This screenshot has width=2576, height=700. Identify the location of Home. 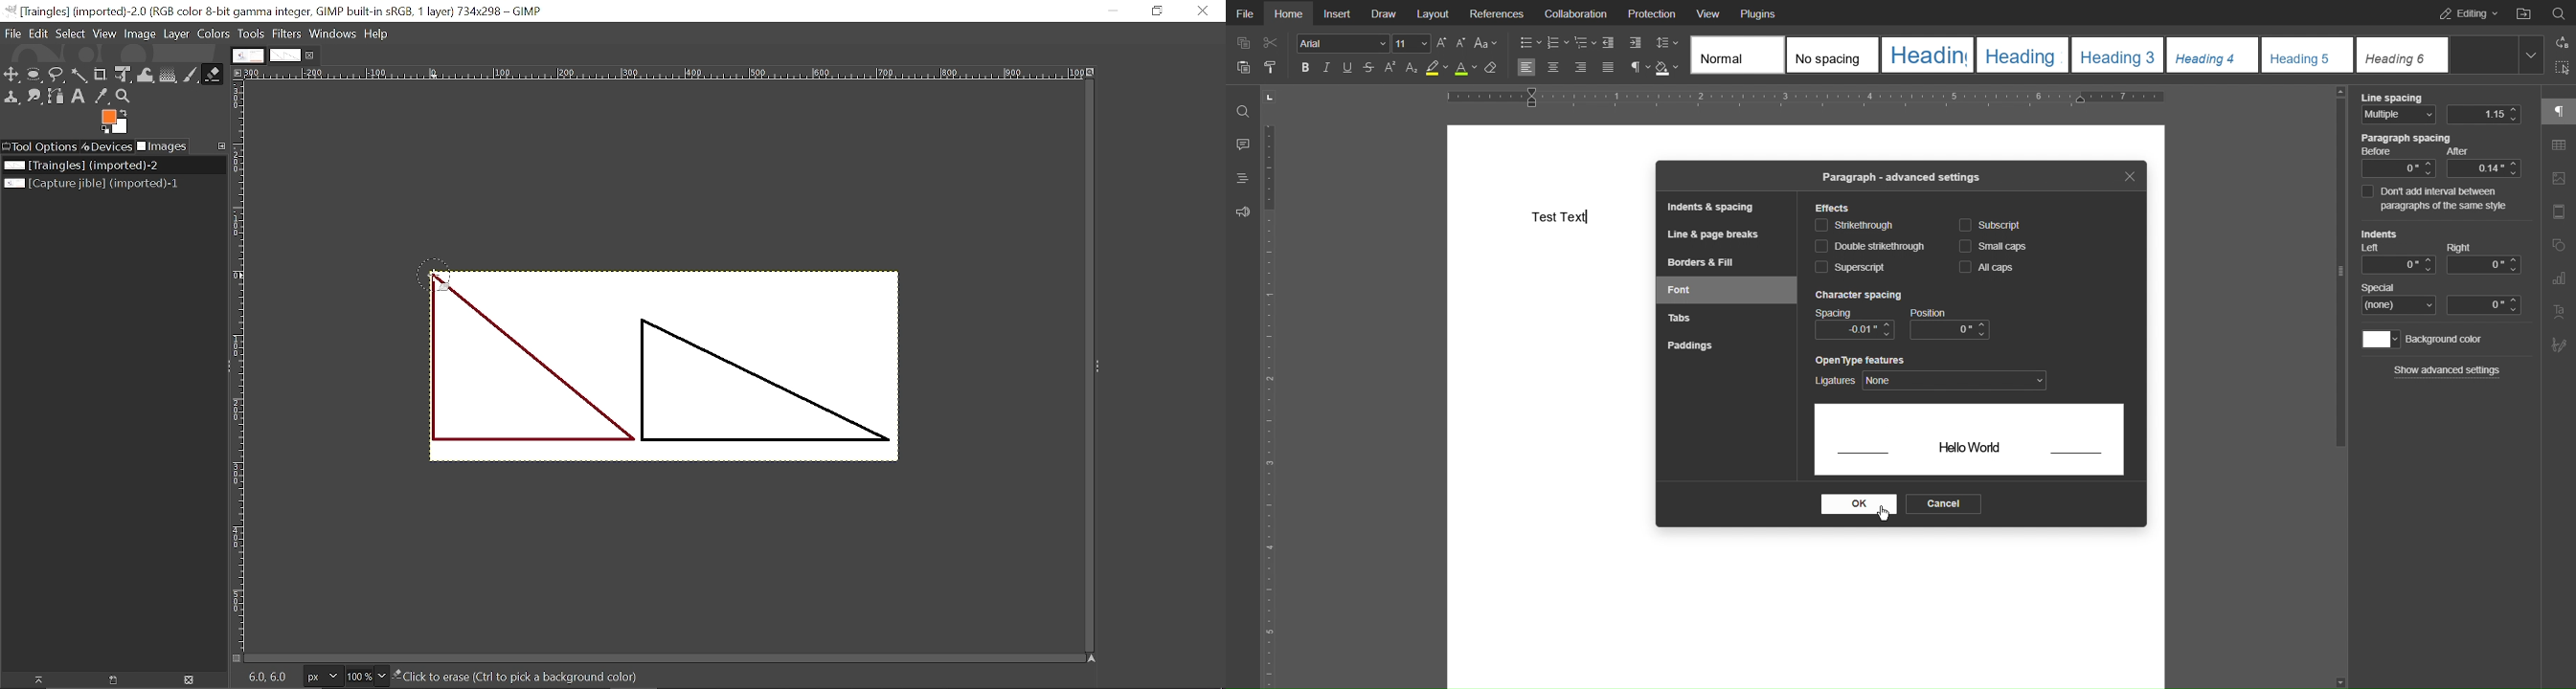
(1288, 13).